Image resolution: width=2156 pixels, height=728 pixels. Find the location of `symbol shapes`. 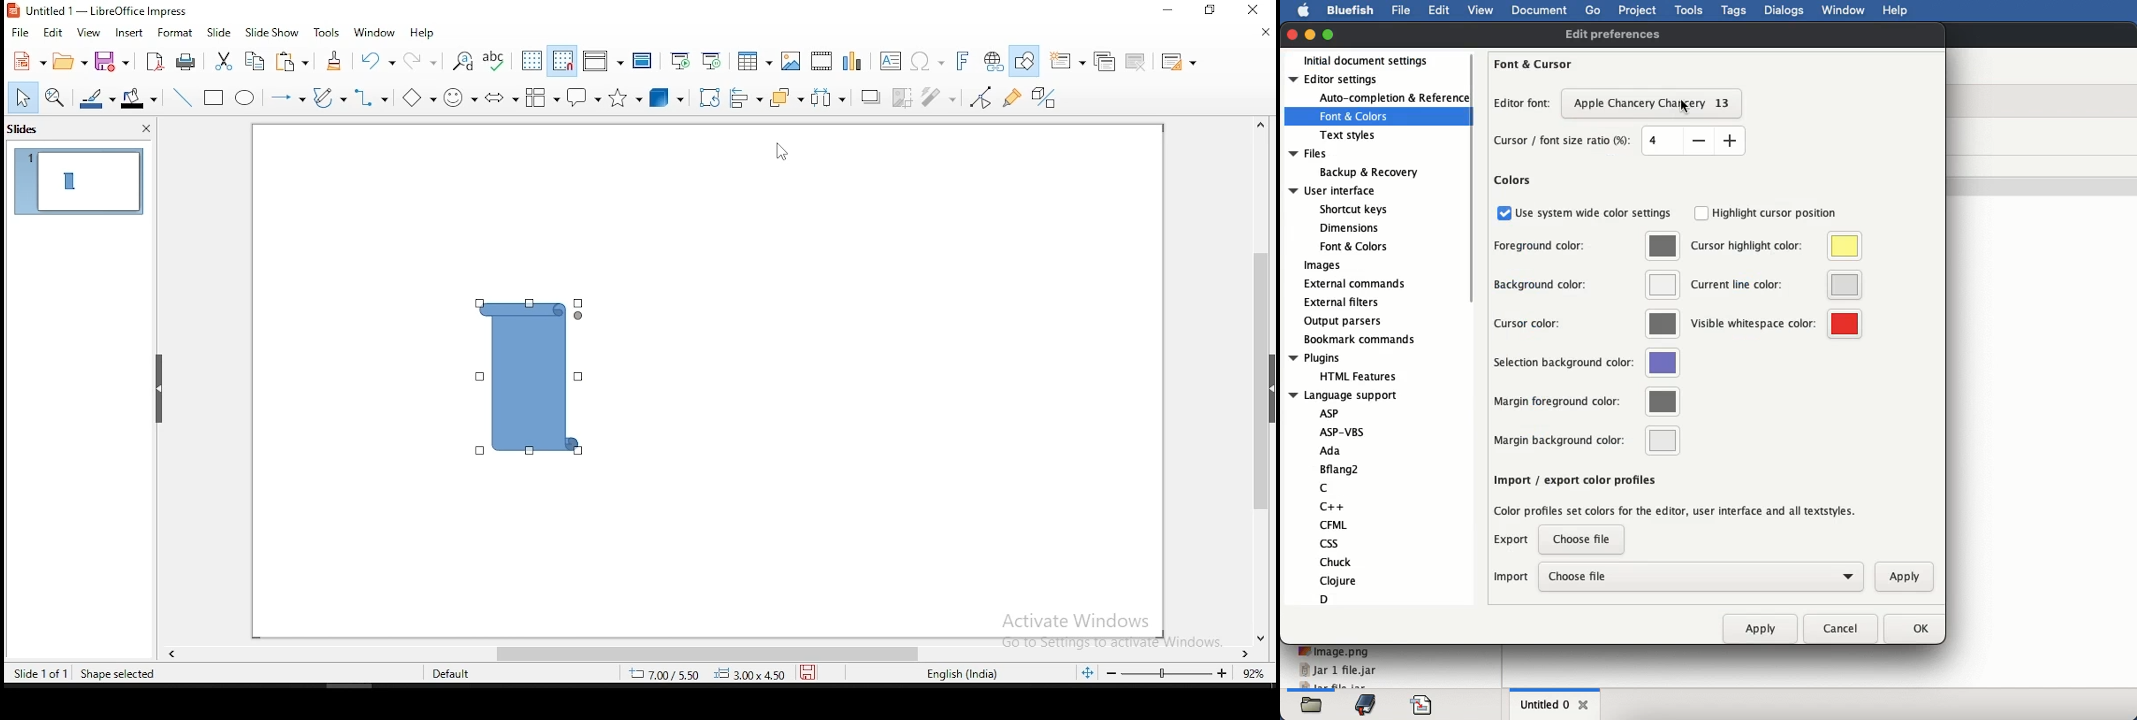

symbol shapes is located at coordinates (463, 95).